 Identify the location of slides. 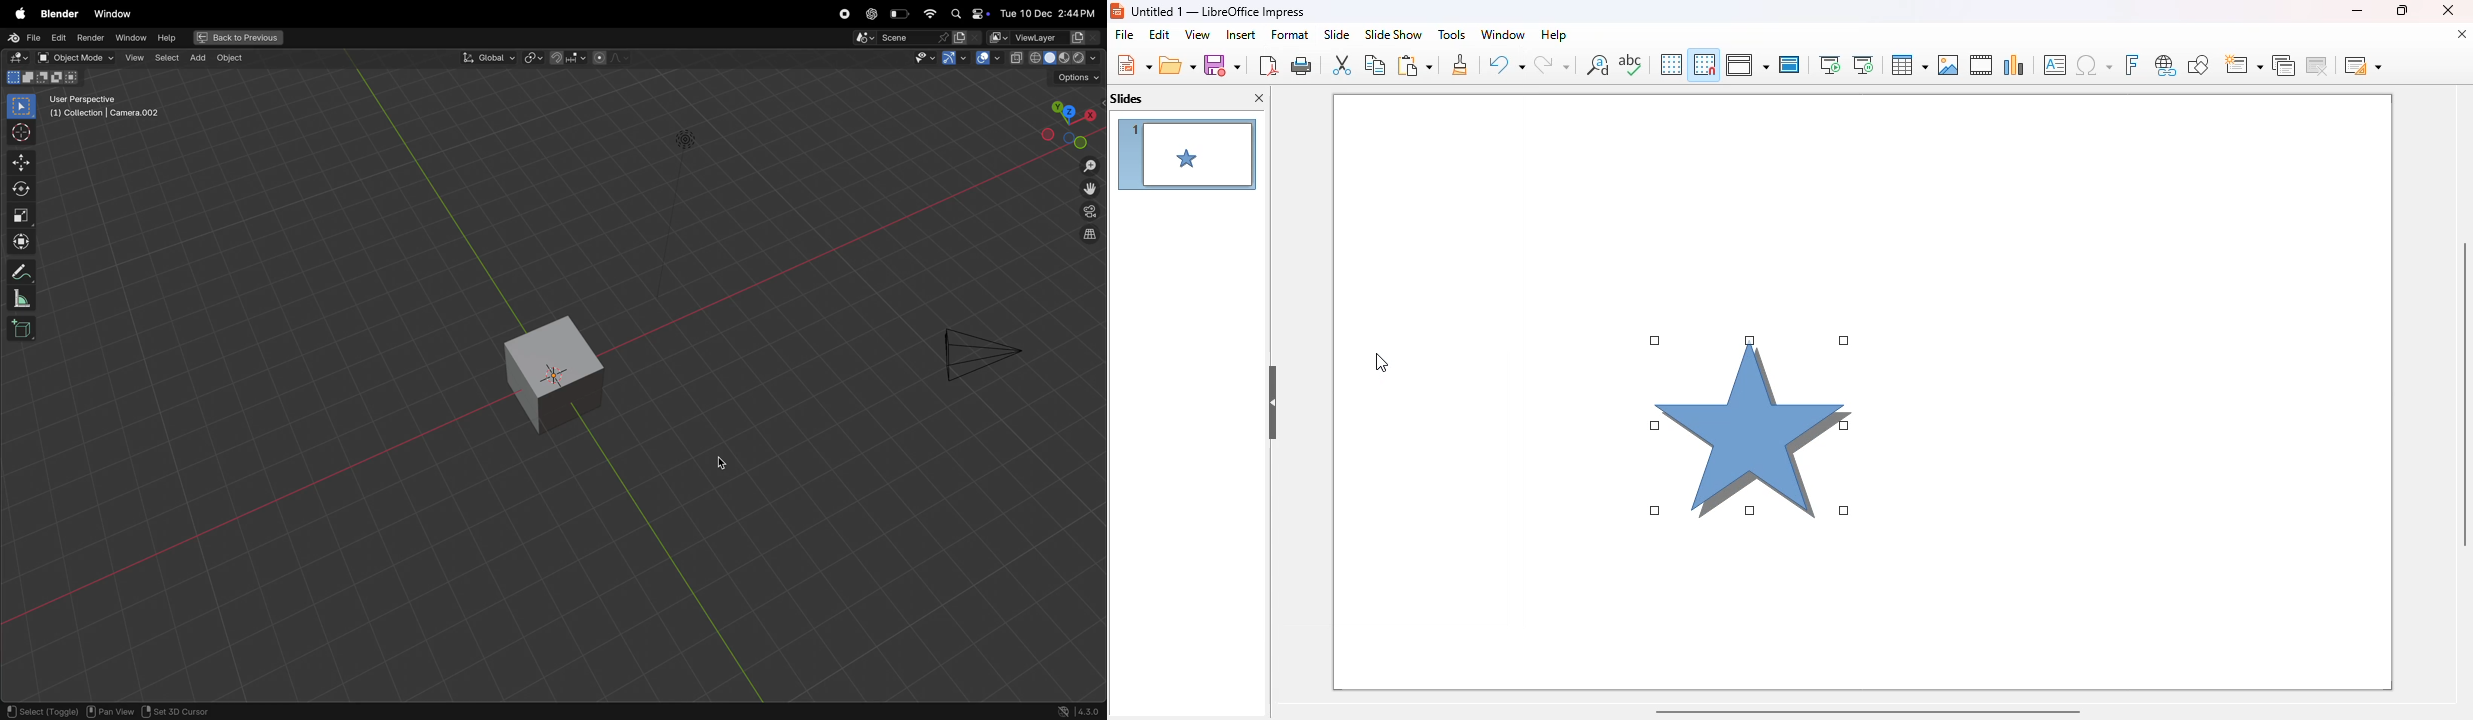
(1127, 99).